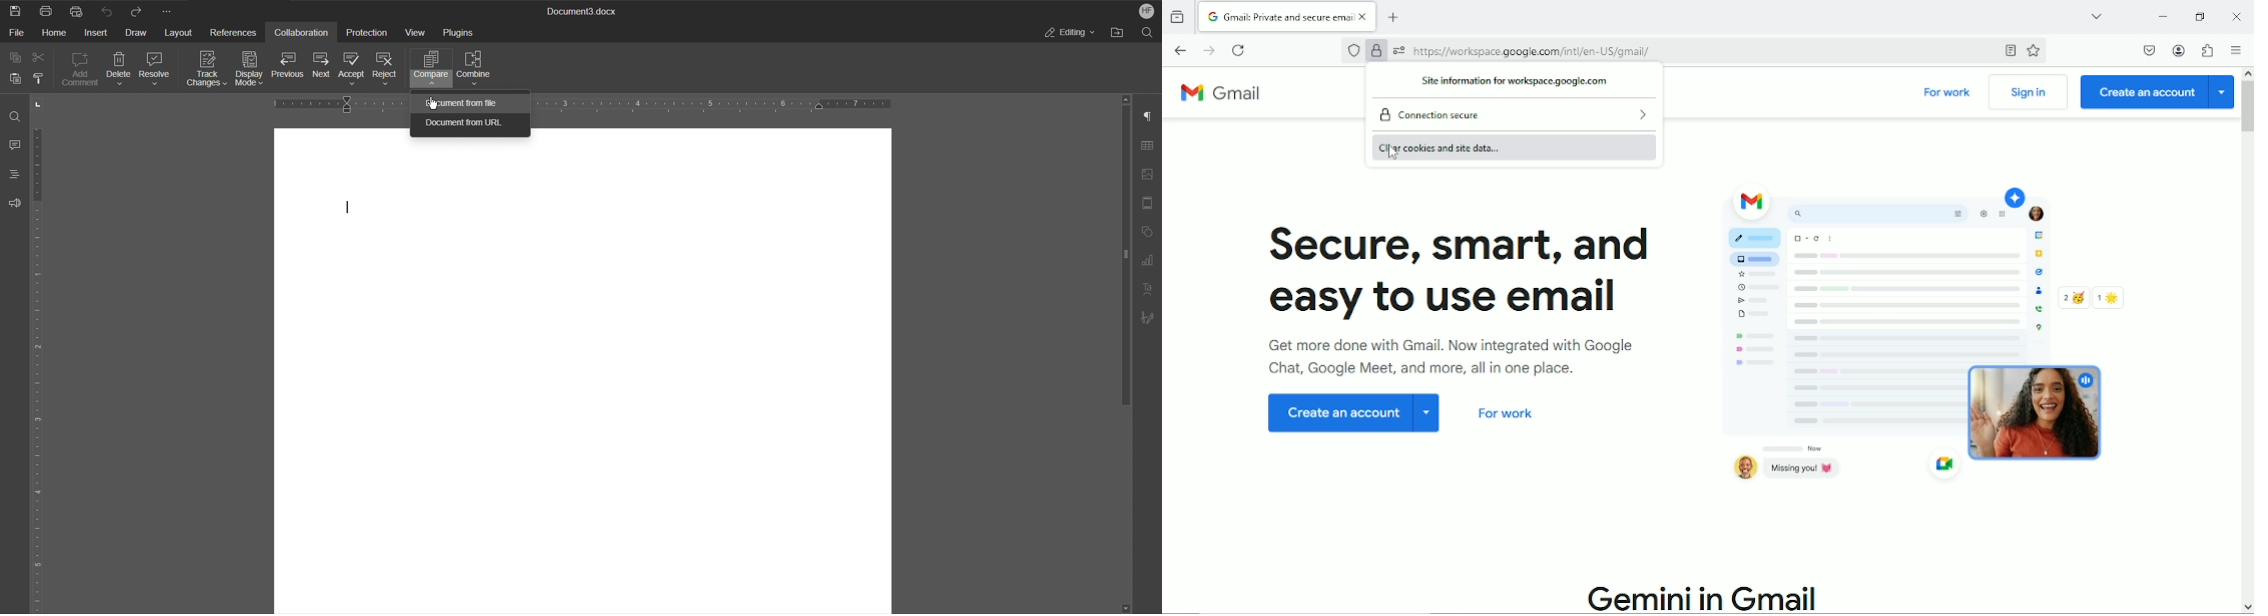  What do you see at coordinates (2246, 107) in the screenshot?
I see `Vertical scrollbar` at bounding box center [2246, 107].